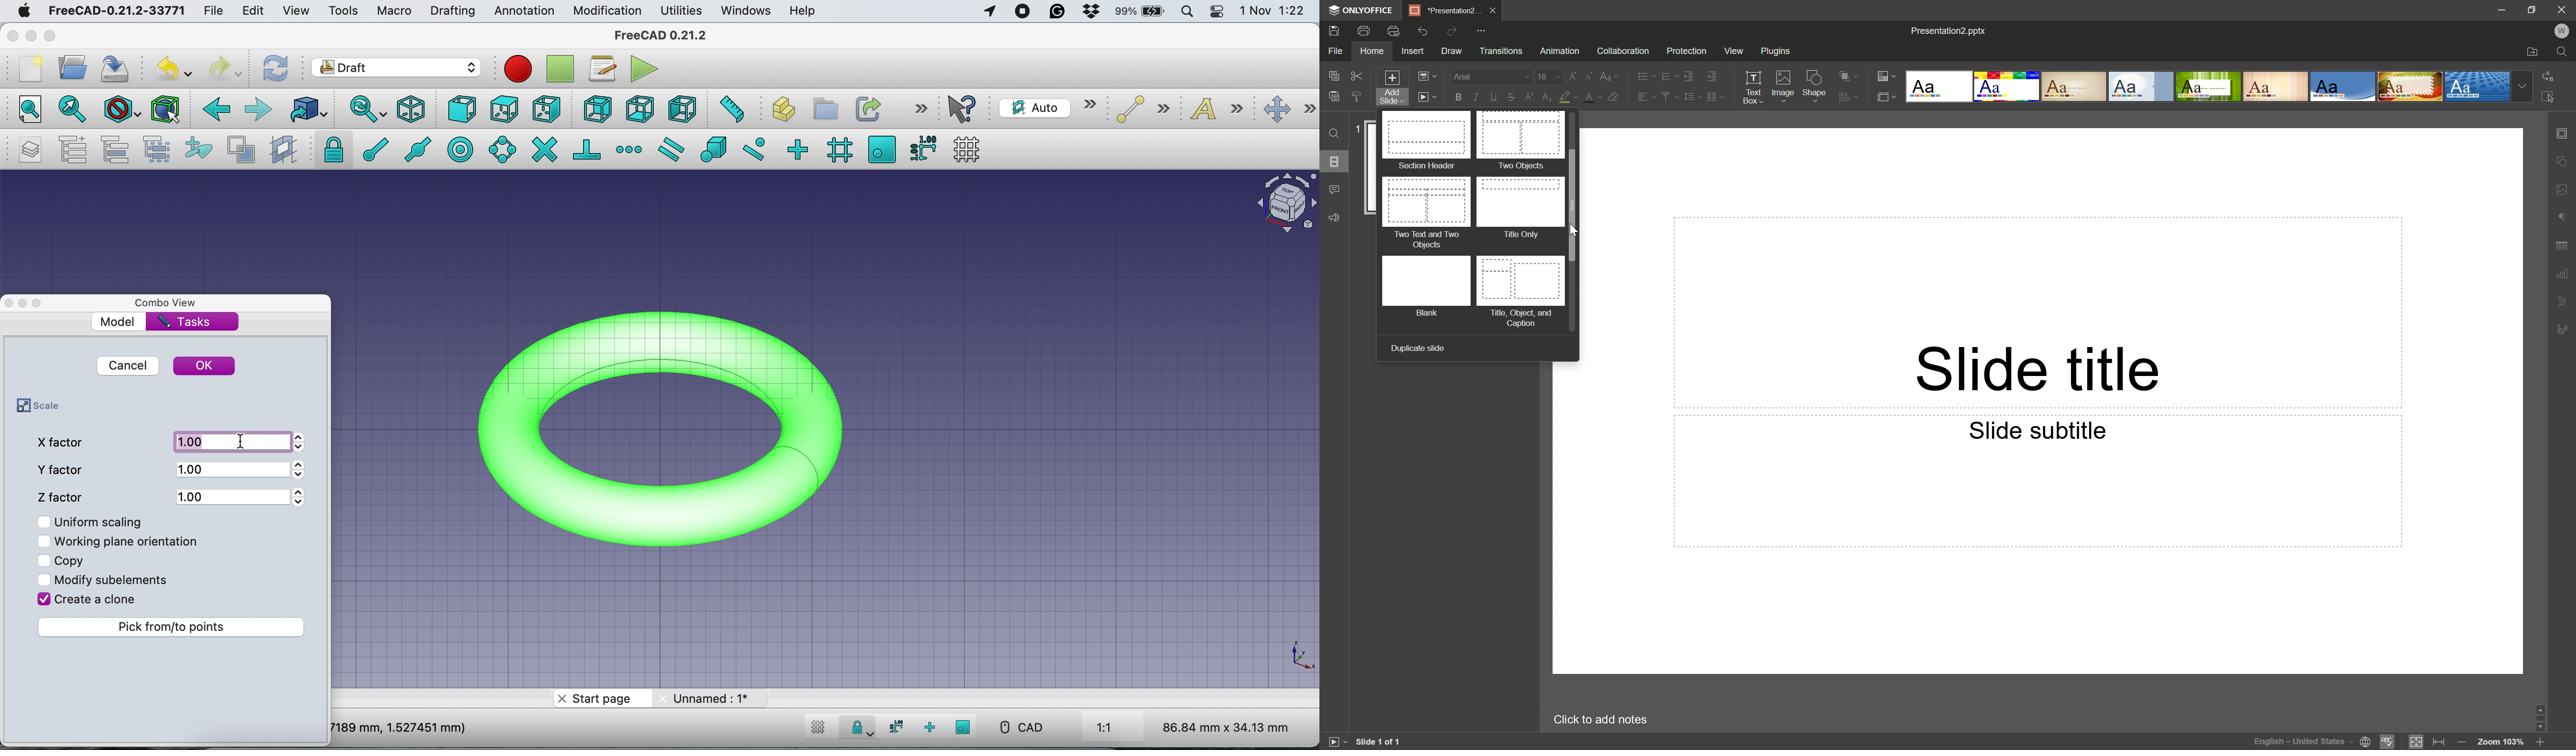 The width and height of the screenshot is (2576, 756). What do you see at coordinates (1549, 95) in the screenshot?
I see `Subscript` at bounding box center [1549, 95].